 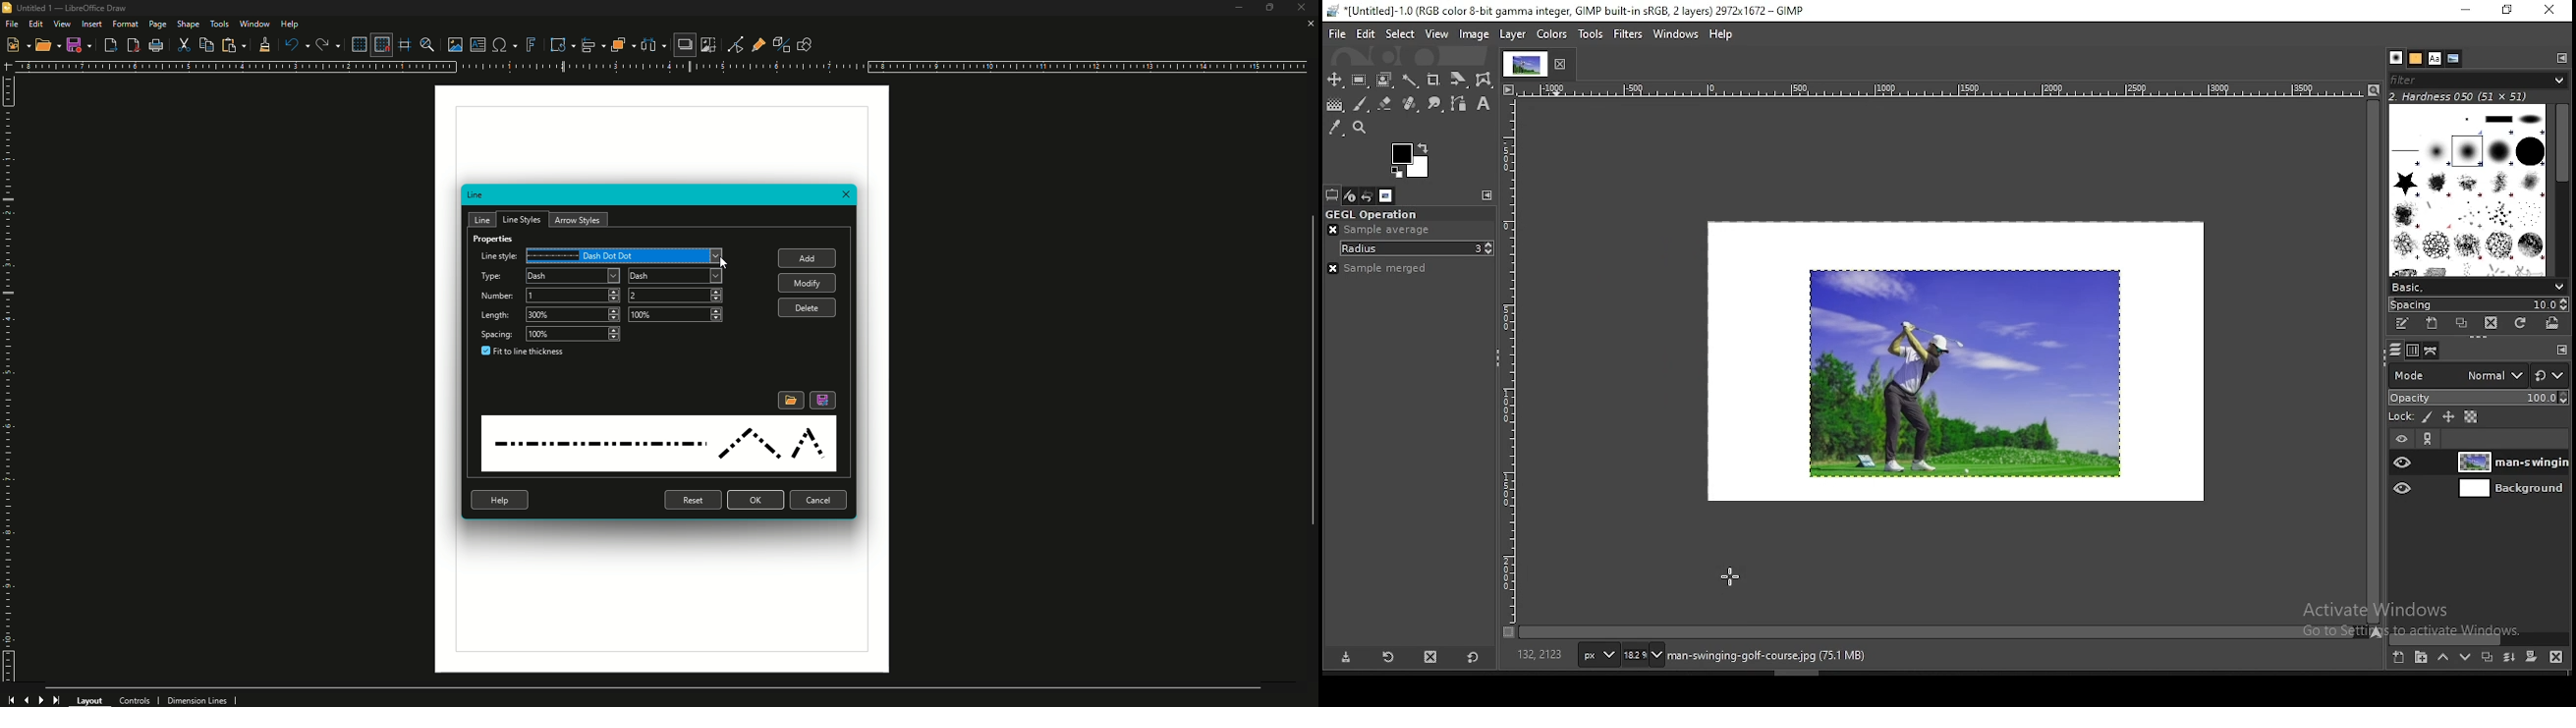 What do you see at coordinates (2560, 59) in the screenshot?
I see `configure this tab` at bounding box center [2560, 59].